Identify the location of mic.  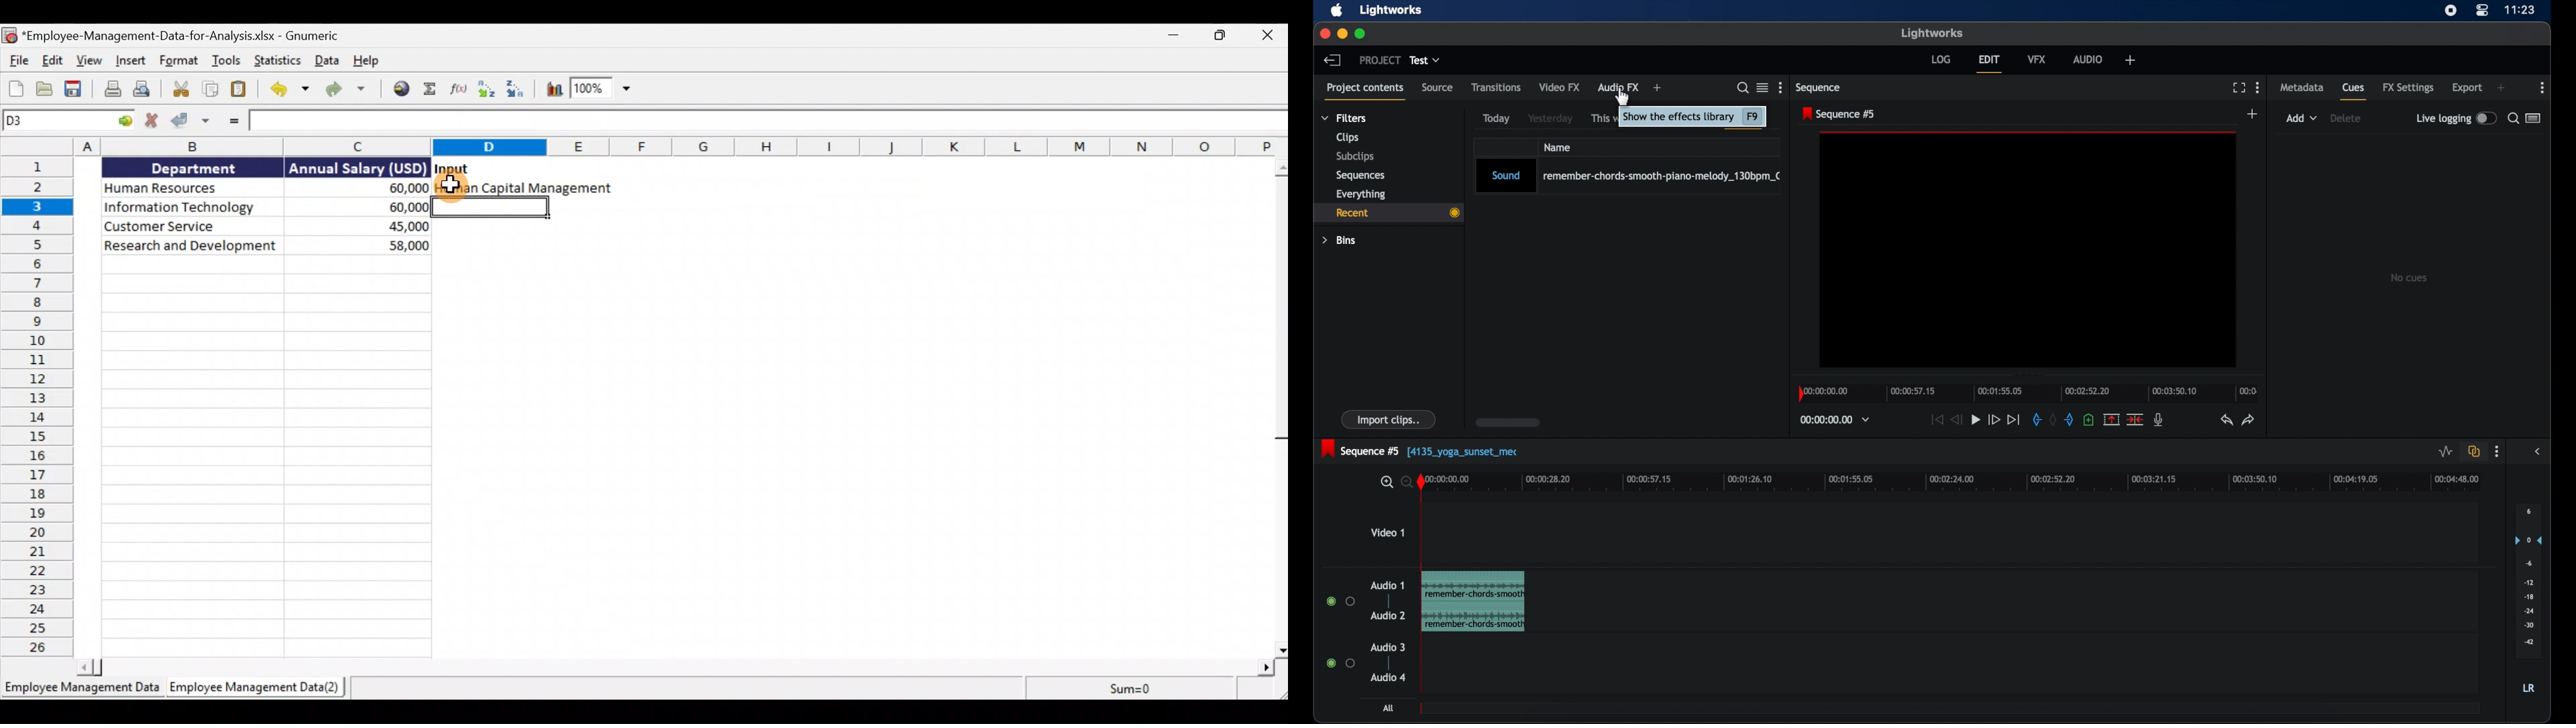
(2158, 420).